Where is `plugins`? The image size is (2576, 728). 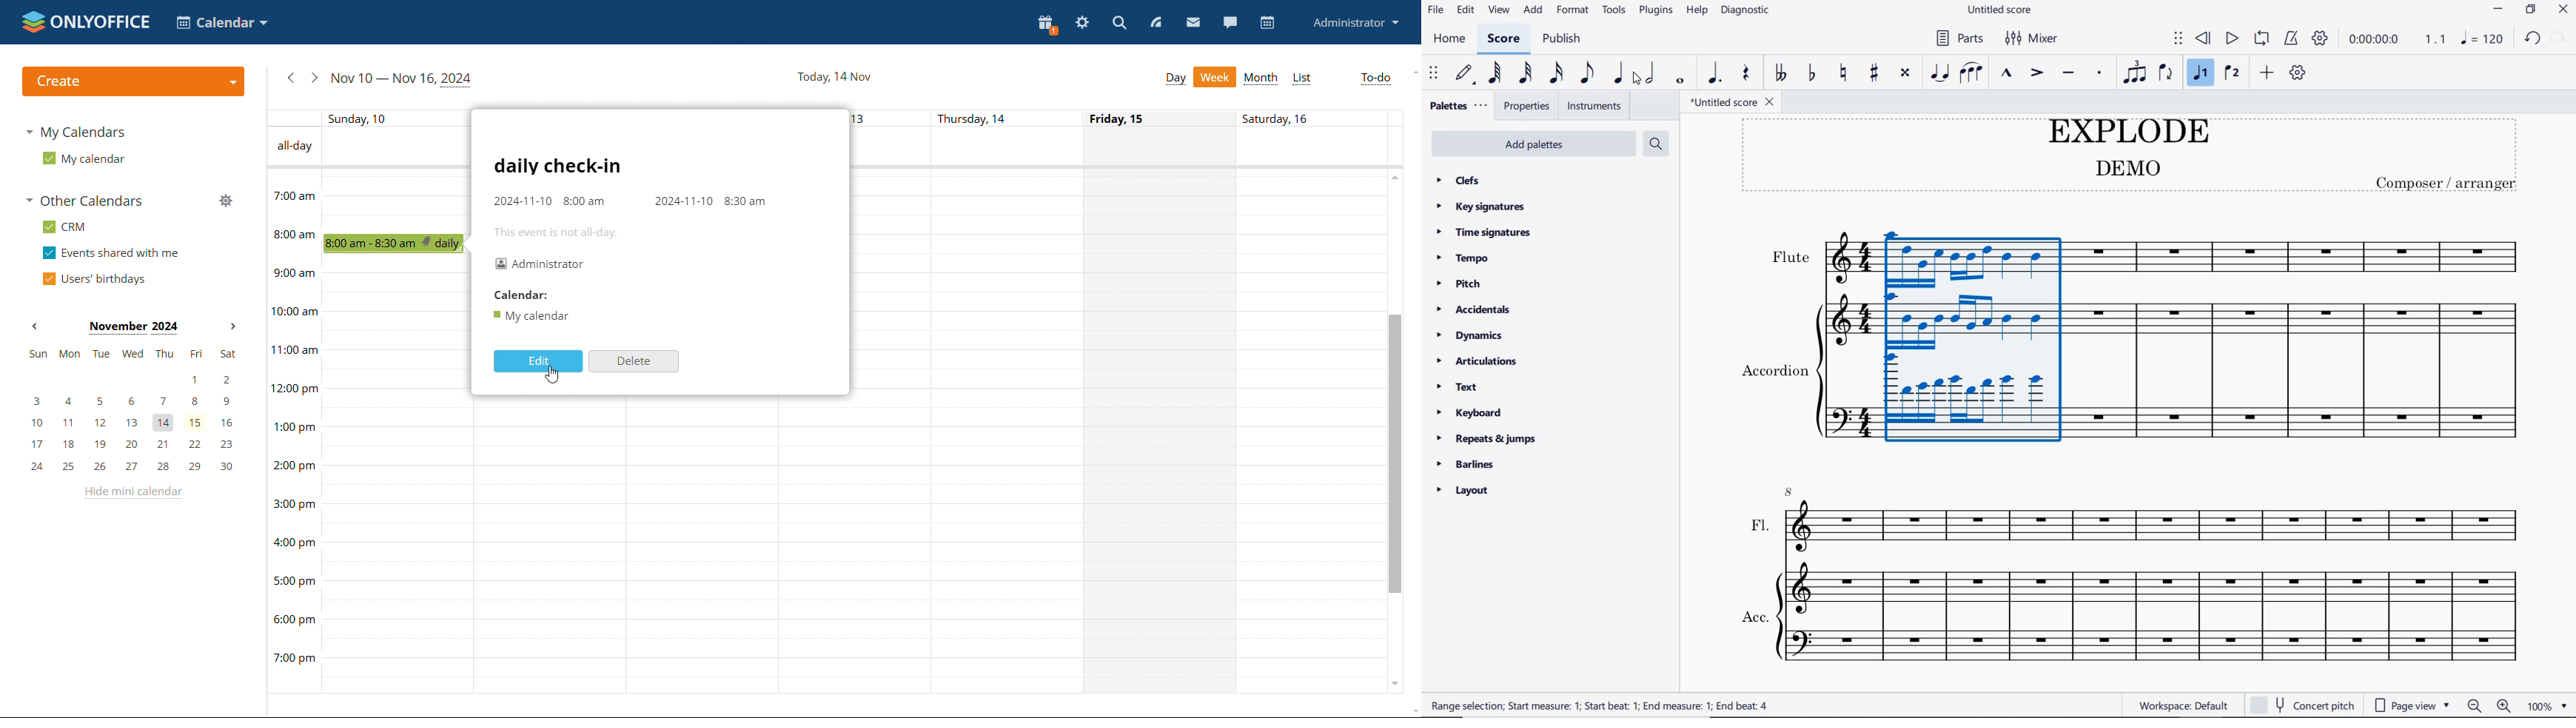
plugins is located at coordinates (1656, 11).